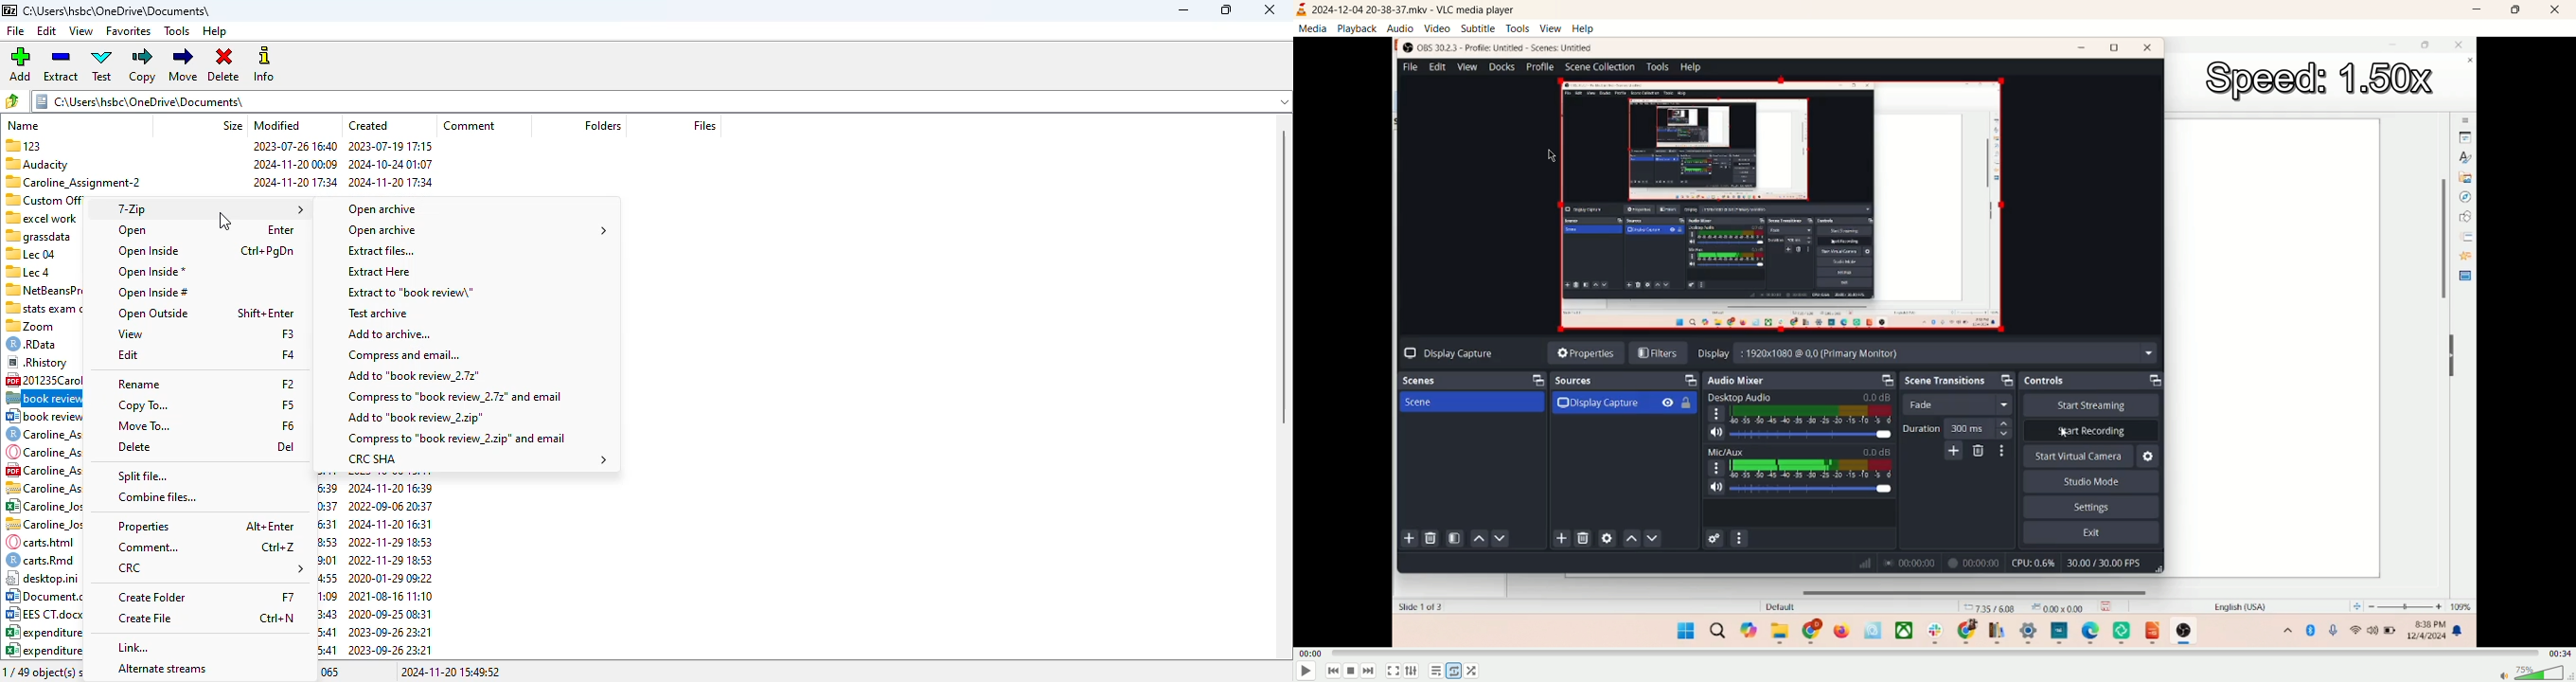 This screenshot has width=2576, height=700. I want to click on main screen, so click(1934, 382).